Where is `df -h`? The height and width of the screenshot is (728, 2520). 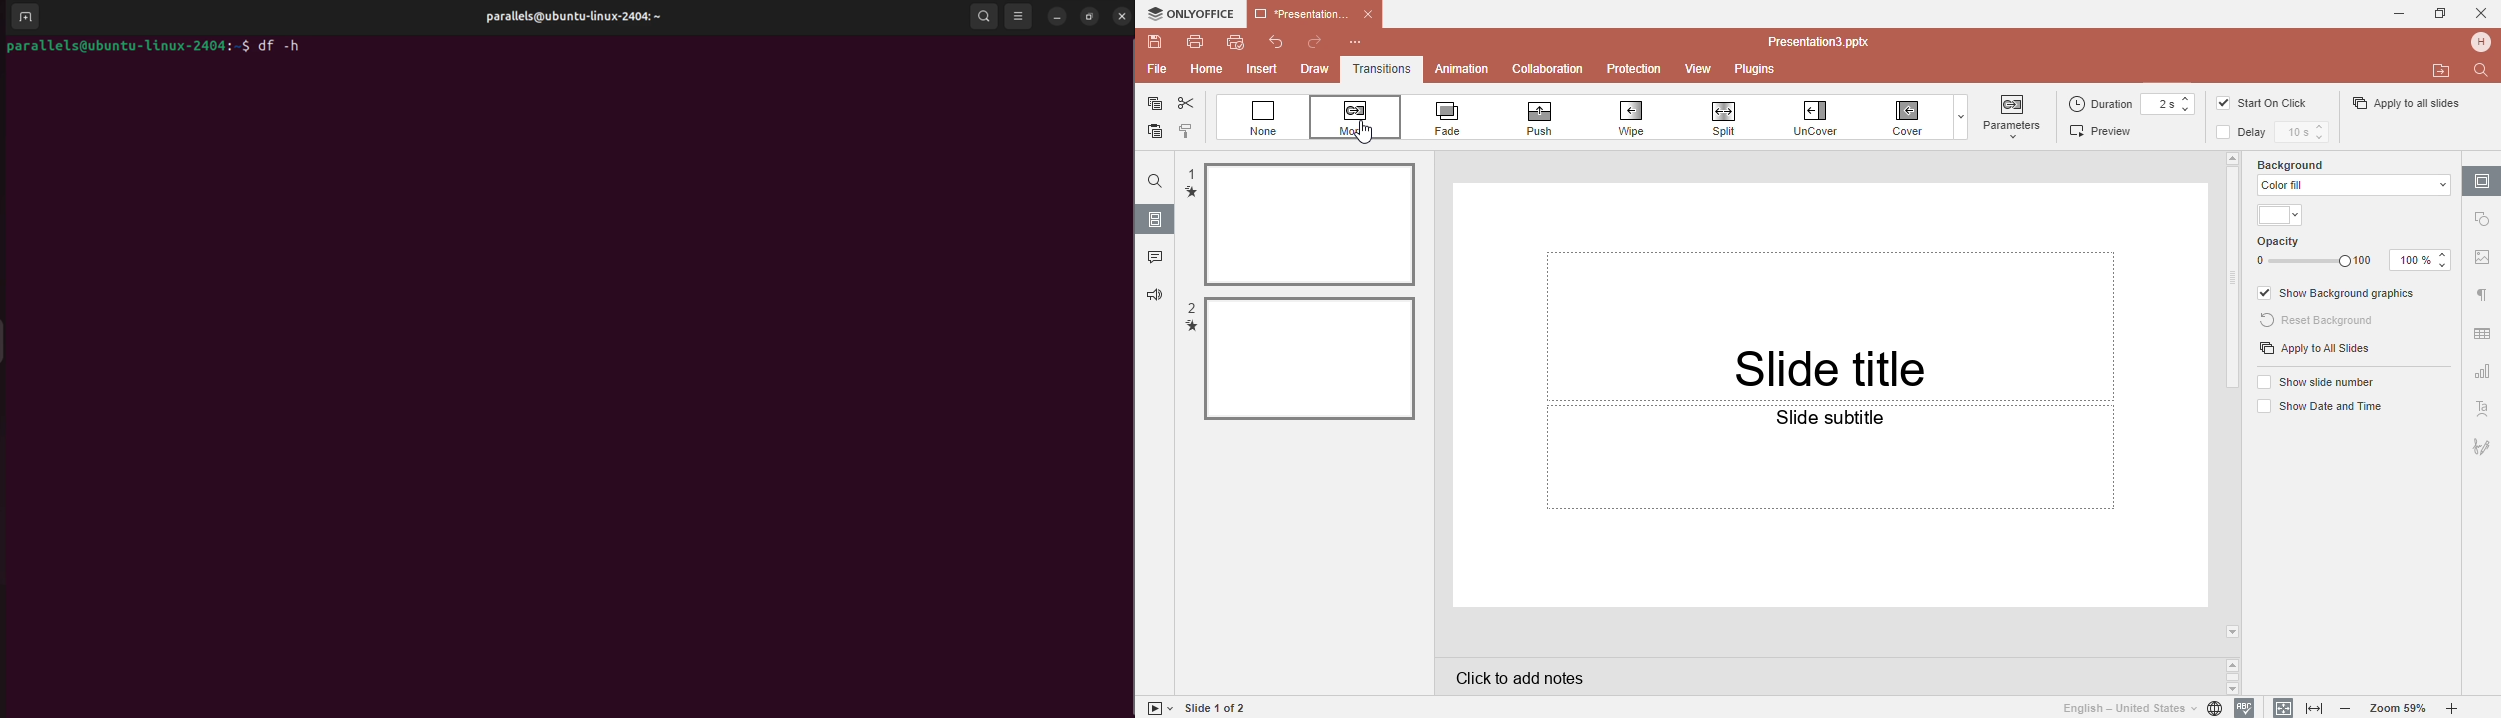 df -h is located at coordinates (281, 45).